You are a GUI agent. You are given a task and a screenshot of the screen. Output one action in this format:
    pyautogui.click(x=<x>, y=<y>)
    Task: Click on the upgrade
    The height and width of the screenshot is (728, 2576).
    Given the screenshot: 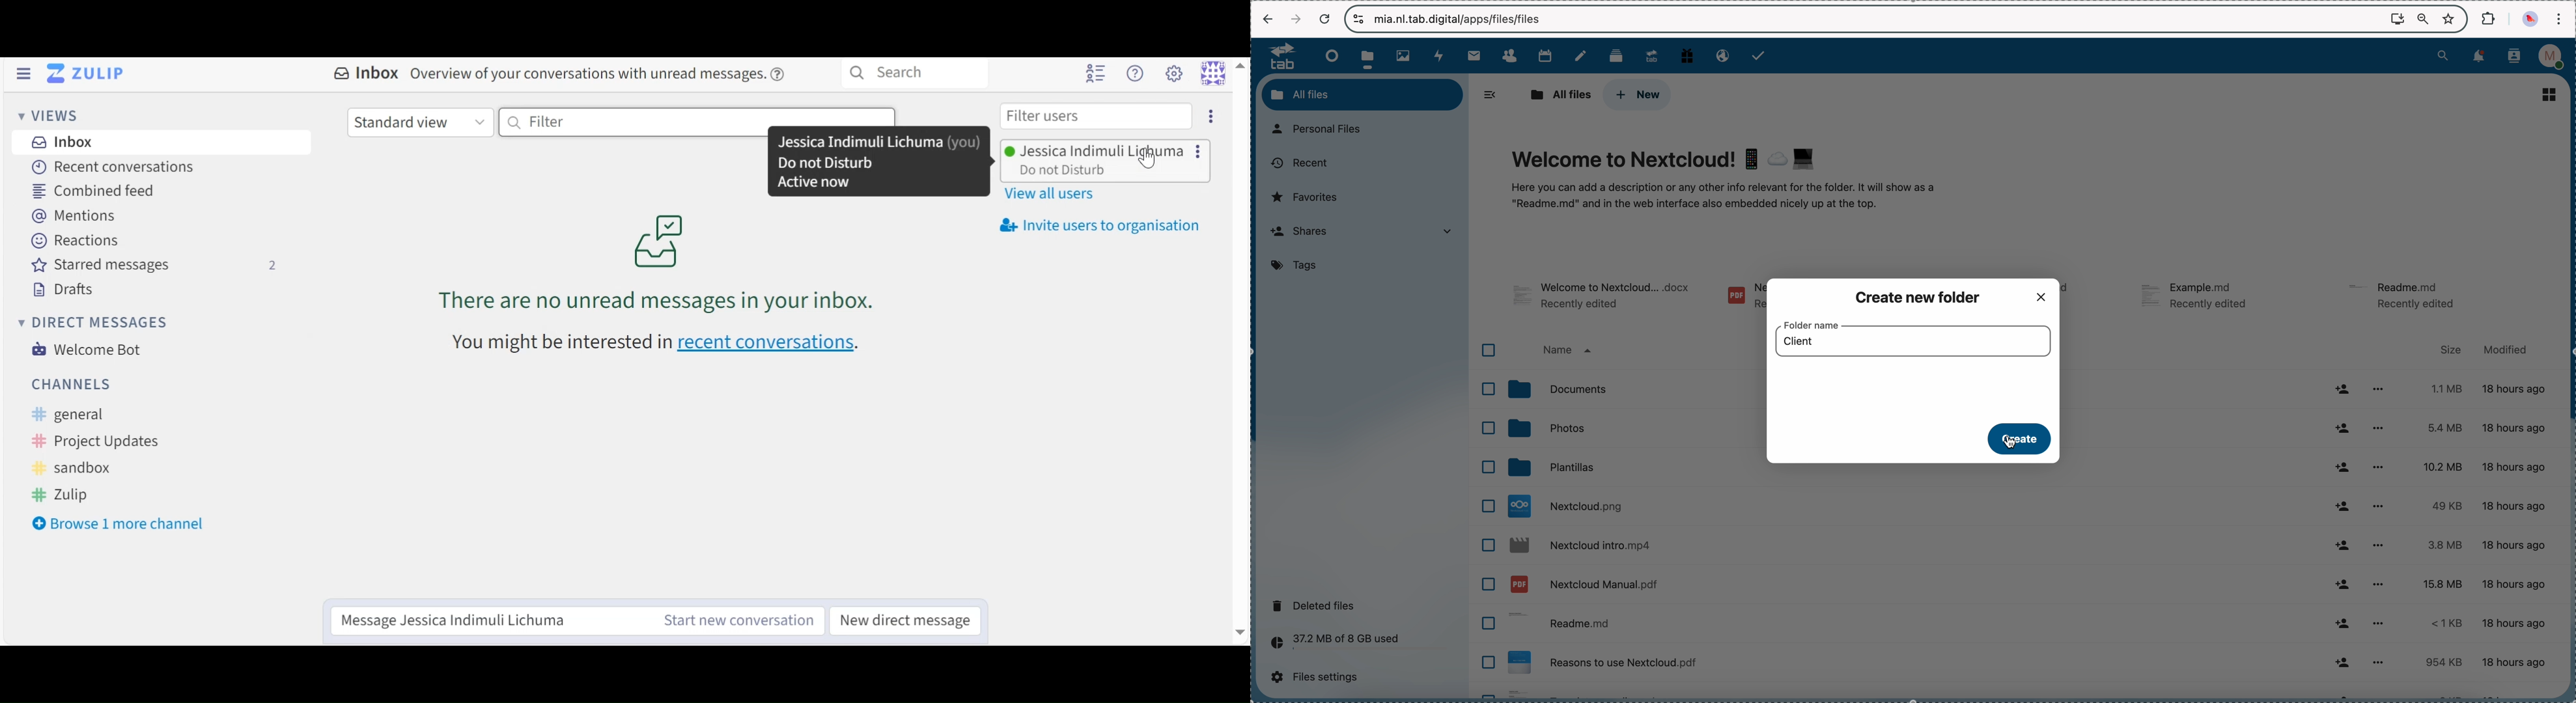 What is the action you would take?
    pyautogui.click(x=1652, y=55)
    